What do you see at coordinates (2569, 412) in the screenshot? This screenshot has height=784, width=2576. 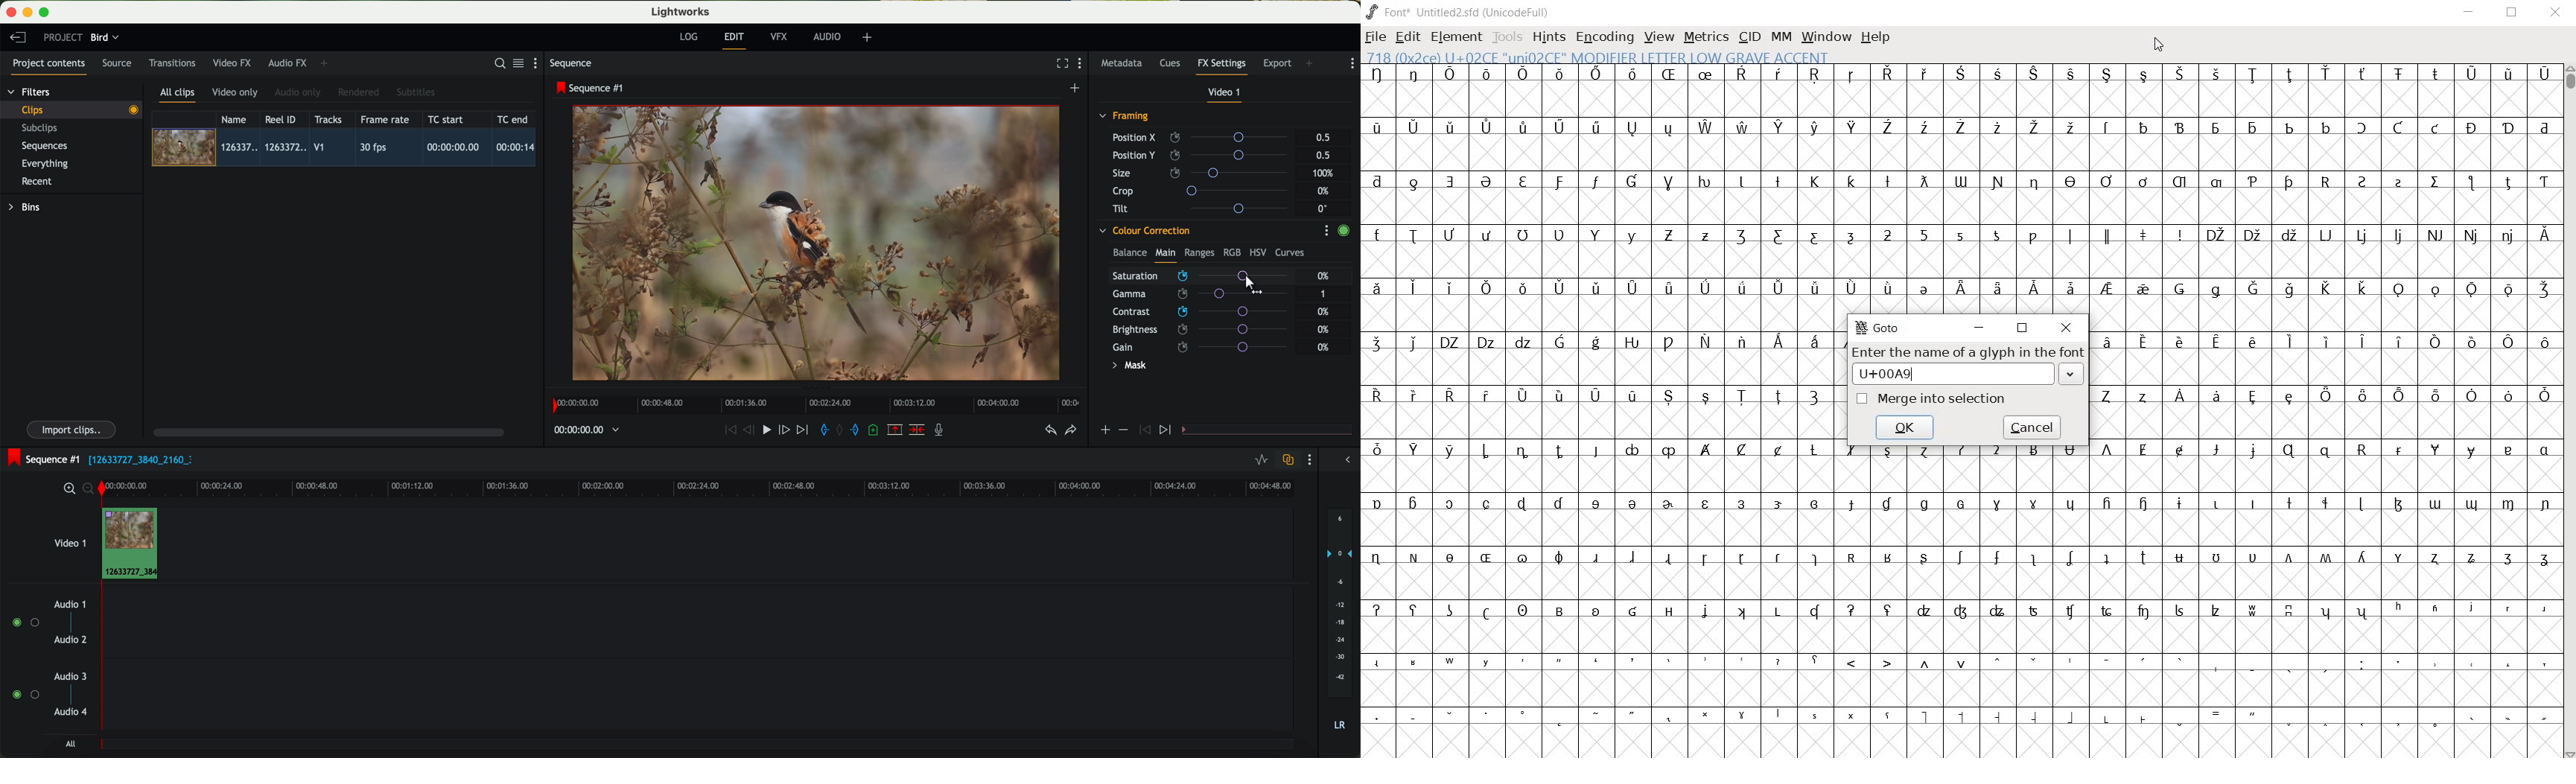 I see `scrollbar` at bounding box center [2569, 412].